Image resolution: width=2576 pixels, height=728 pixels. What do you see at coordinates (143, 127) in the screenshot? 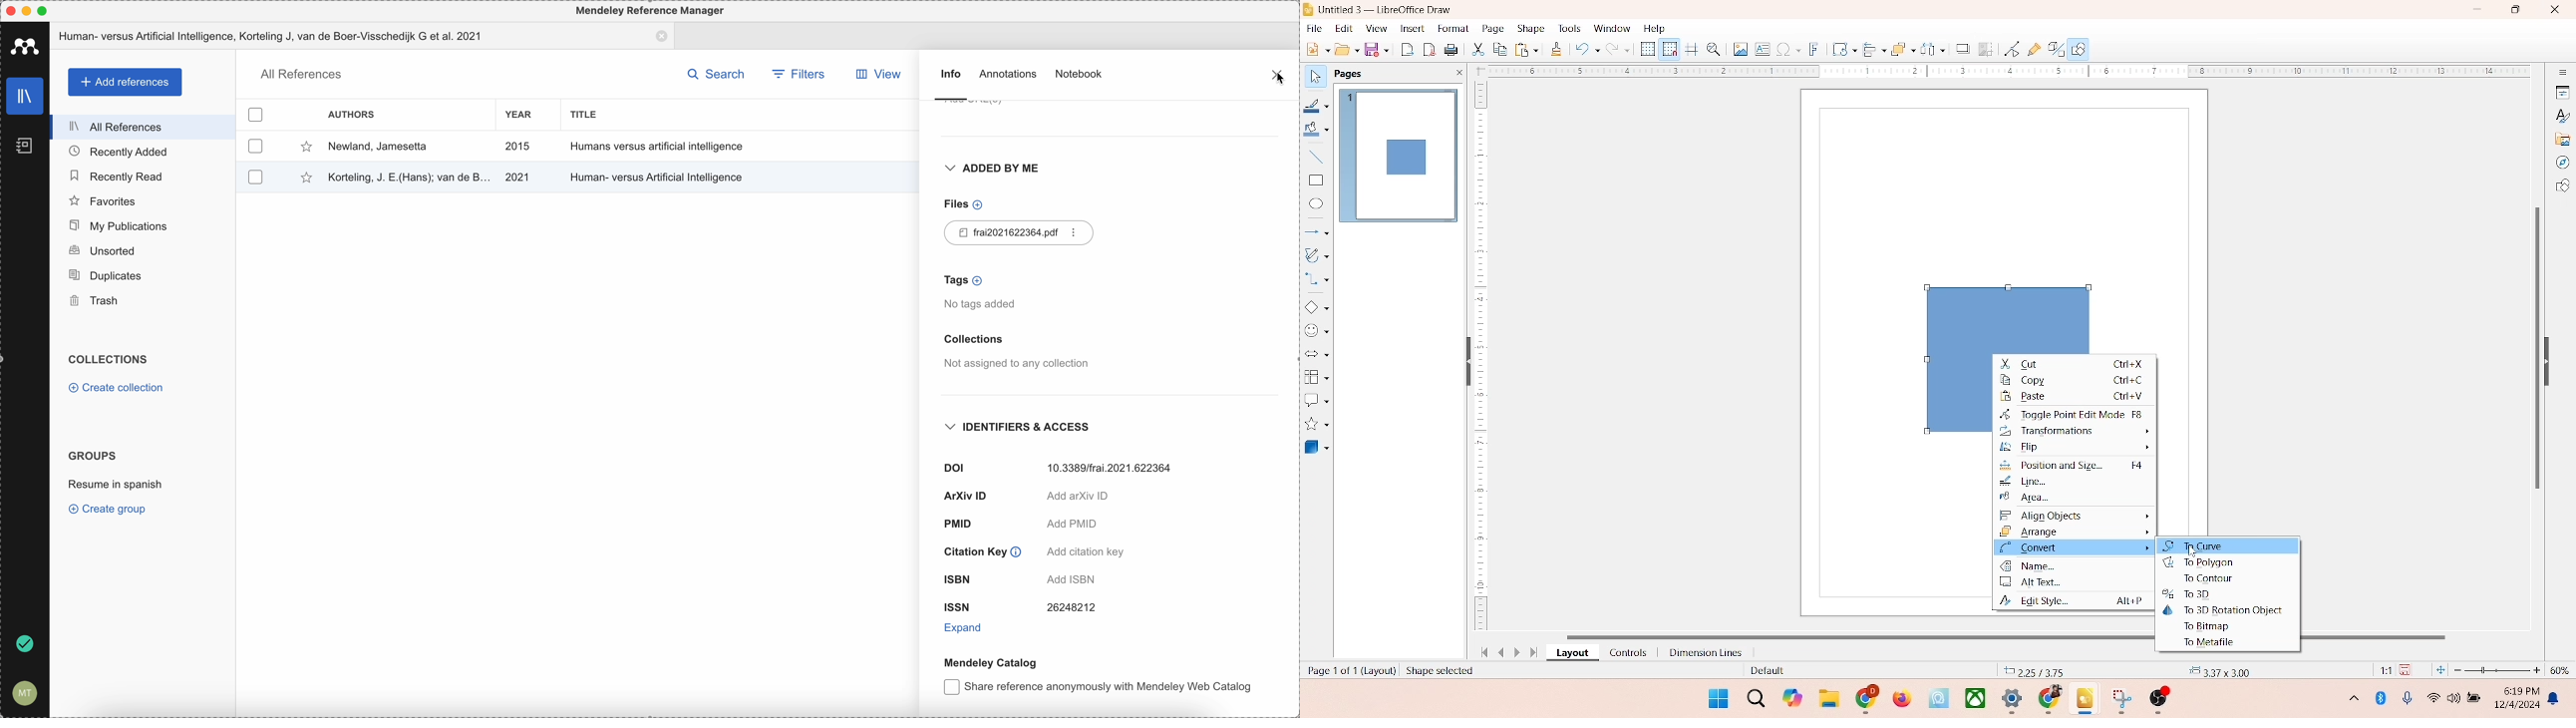
I see `all references` at bounding box center [143, 127].